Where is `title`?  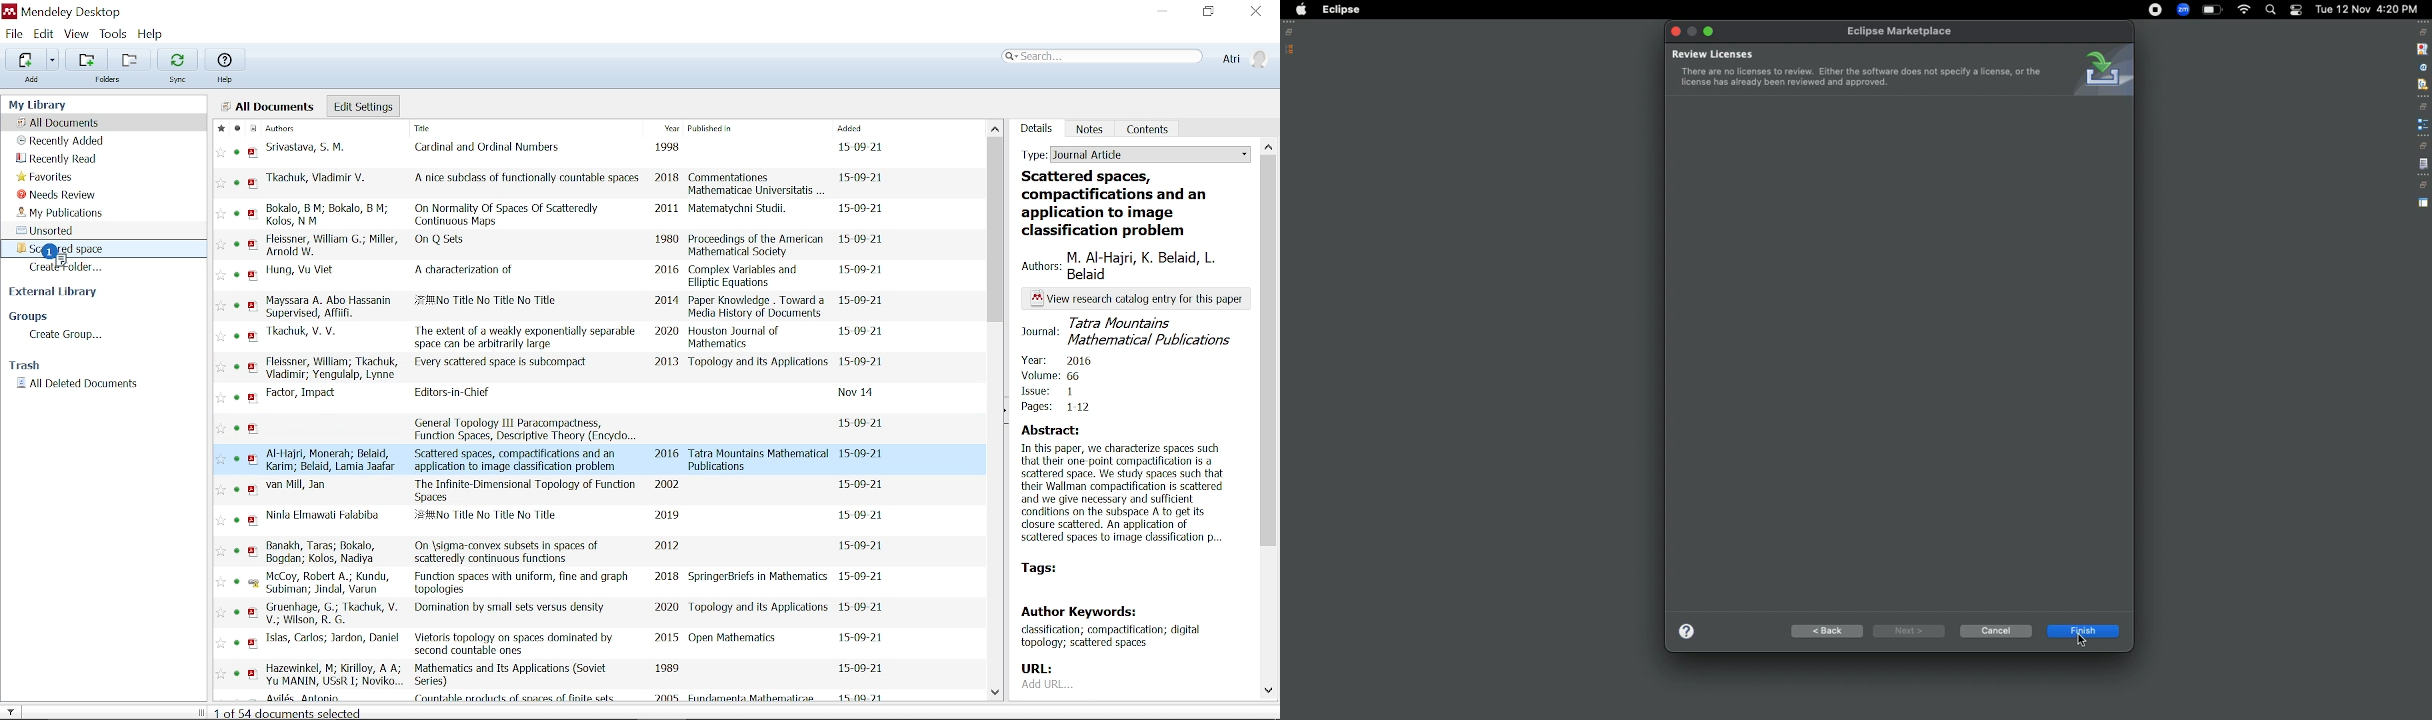 title is located at coordinates (509, 610).